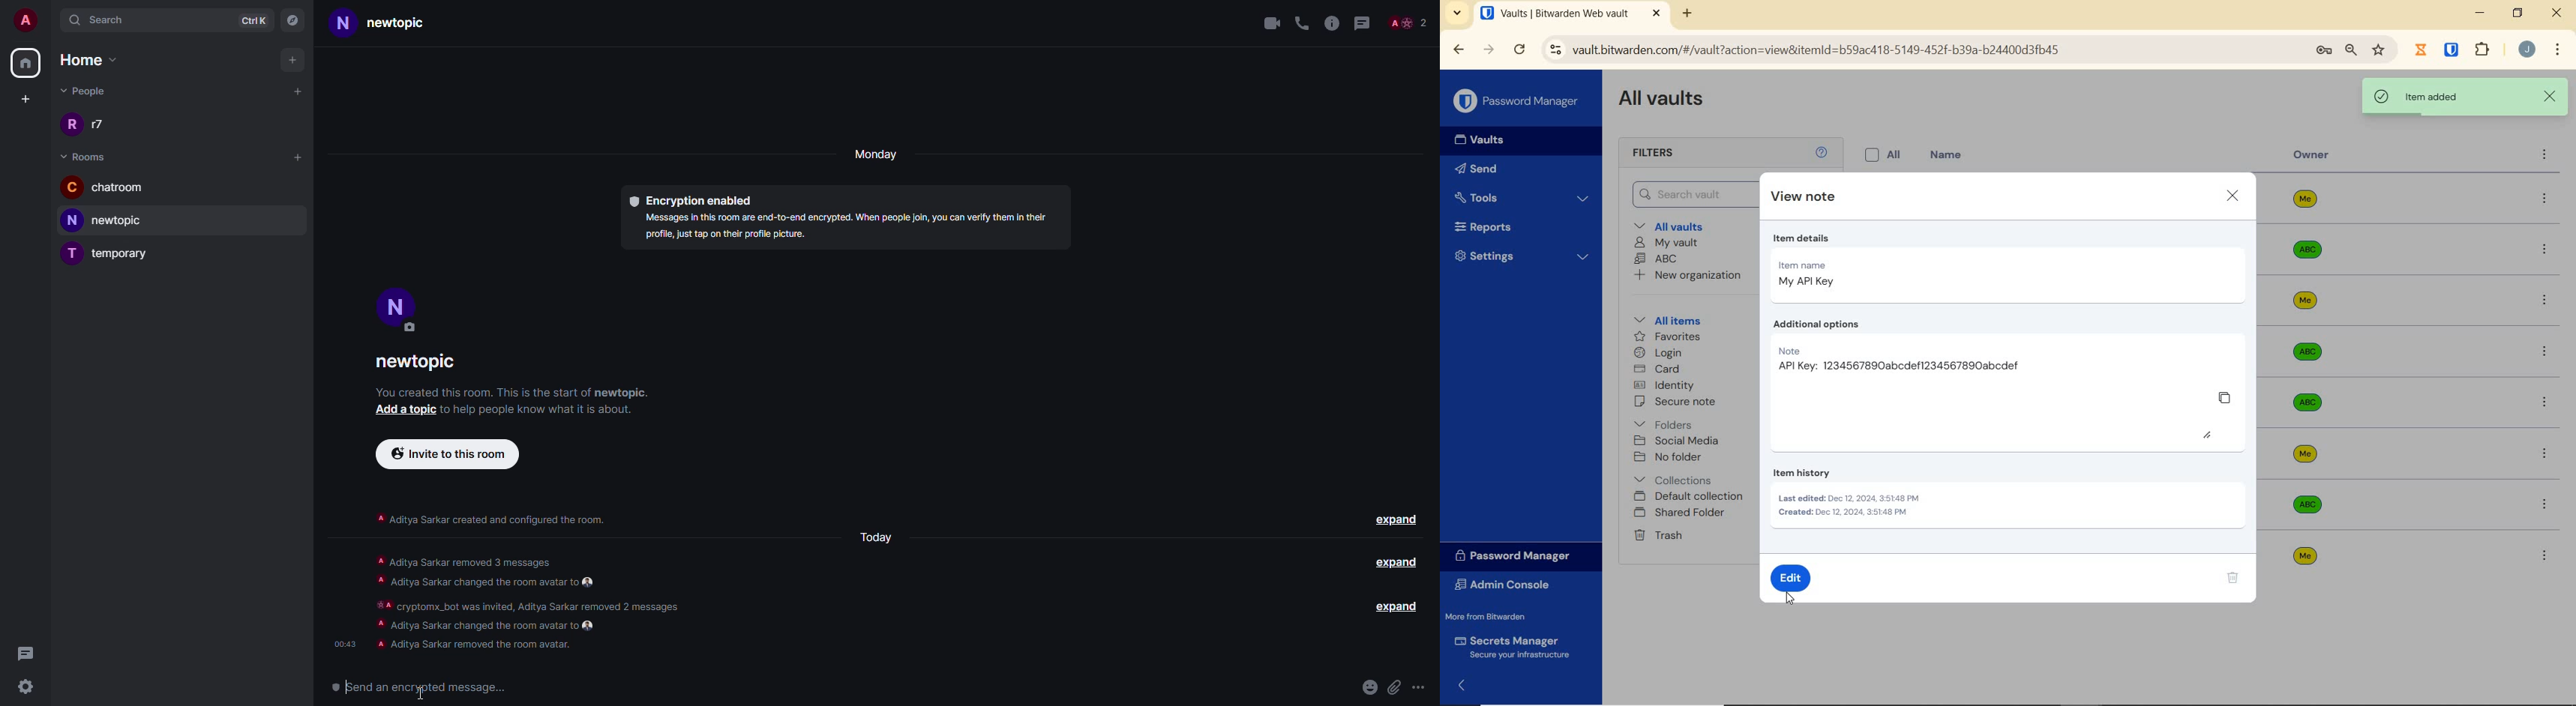 This screenshot has height=728, width=2576. I want to click on video call, so click(1270, 22).